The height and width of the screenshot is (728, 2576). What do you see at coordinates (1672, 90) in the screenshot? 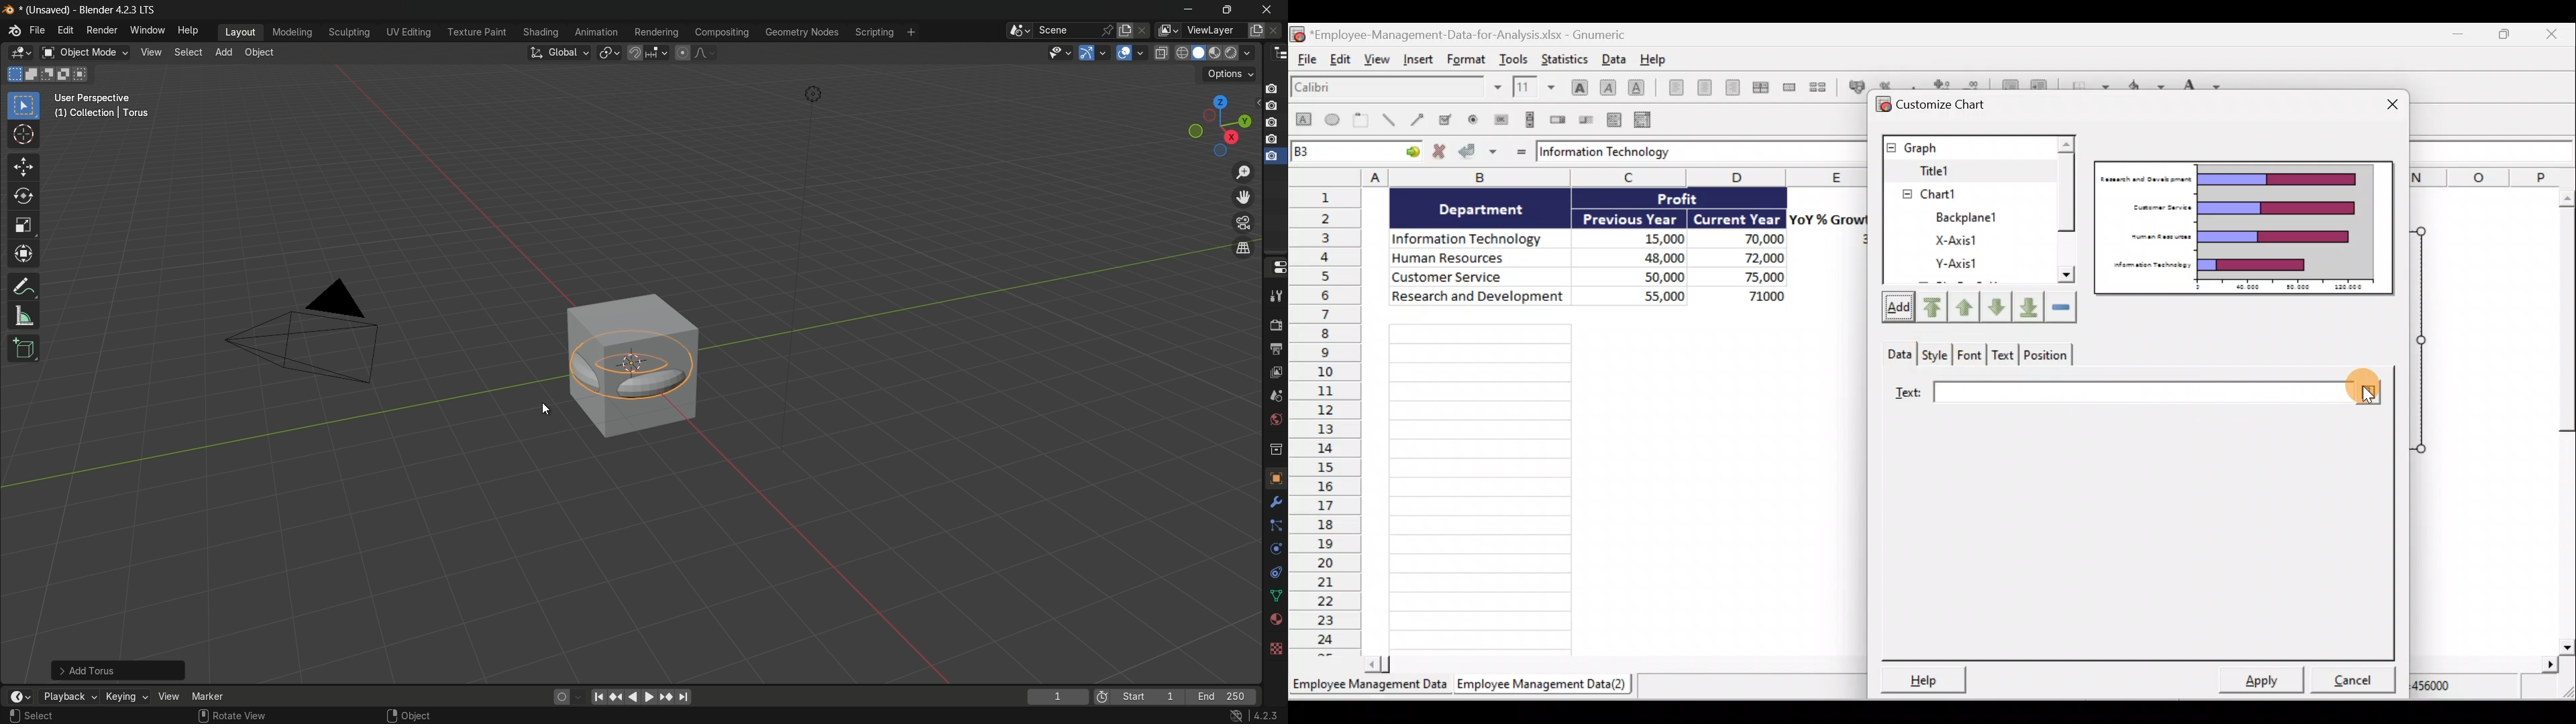
I see `Align left` at bounding box center [1672, 90].